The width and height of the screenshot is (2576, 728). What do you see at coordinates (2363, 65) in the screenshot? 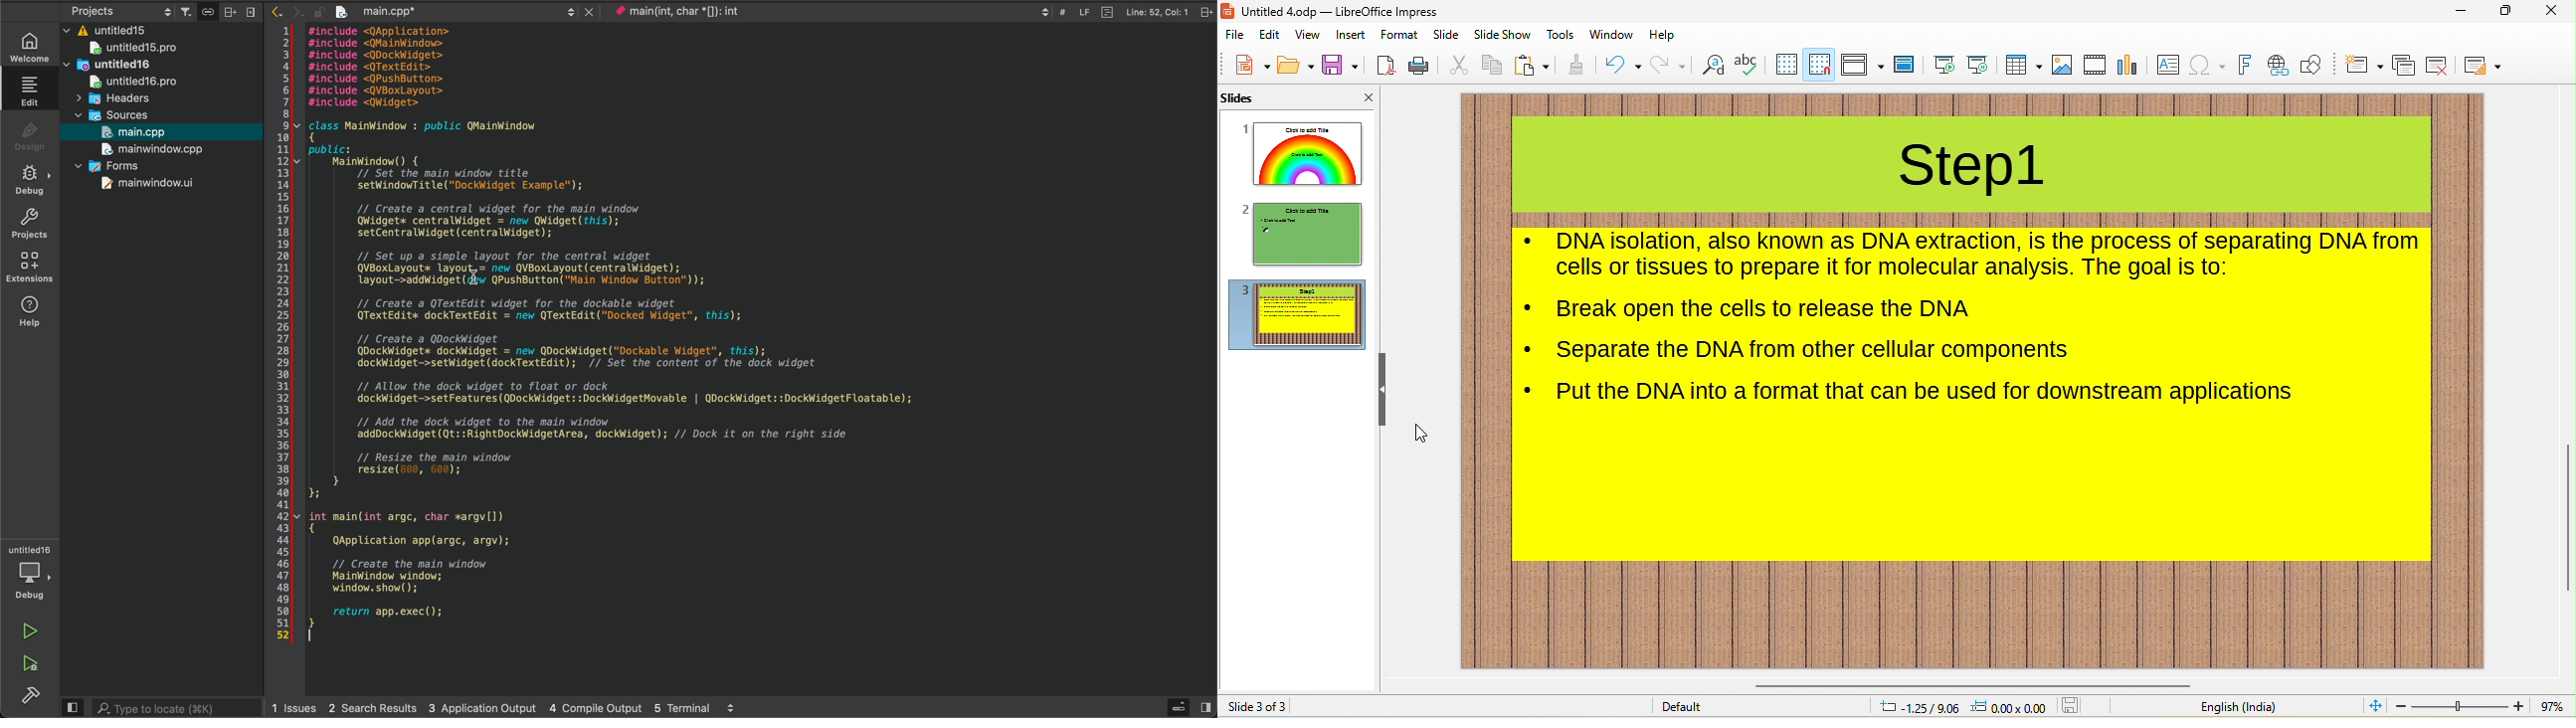
I see `new slide` at bounding box center [2363, 65].